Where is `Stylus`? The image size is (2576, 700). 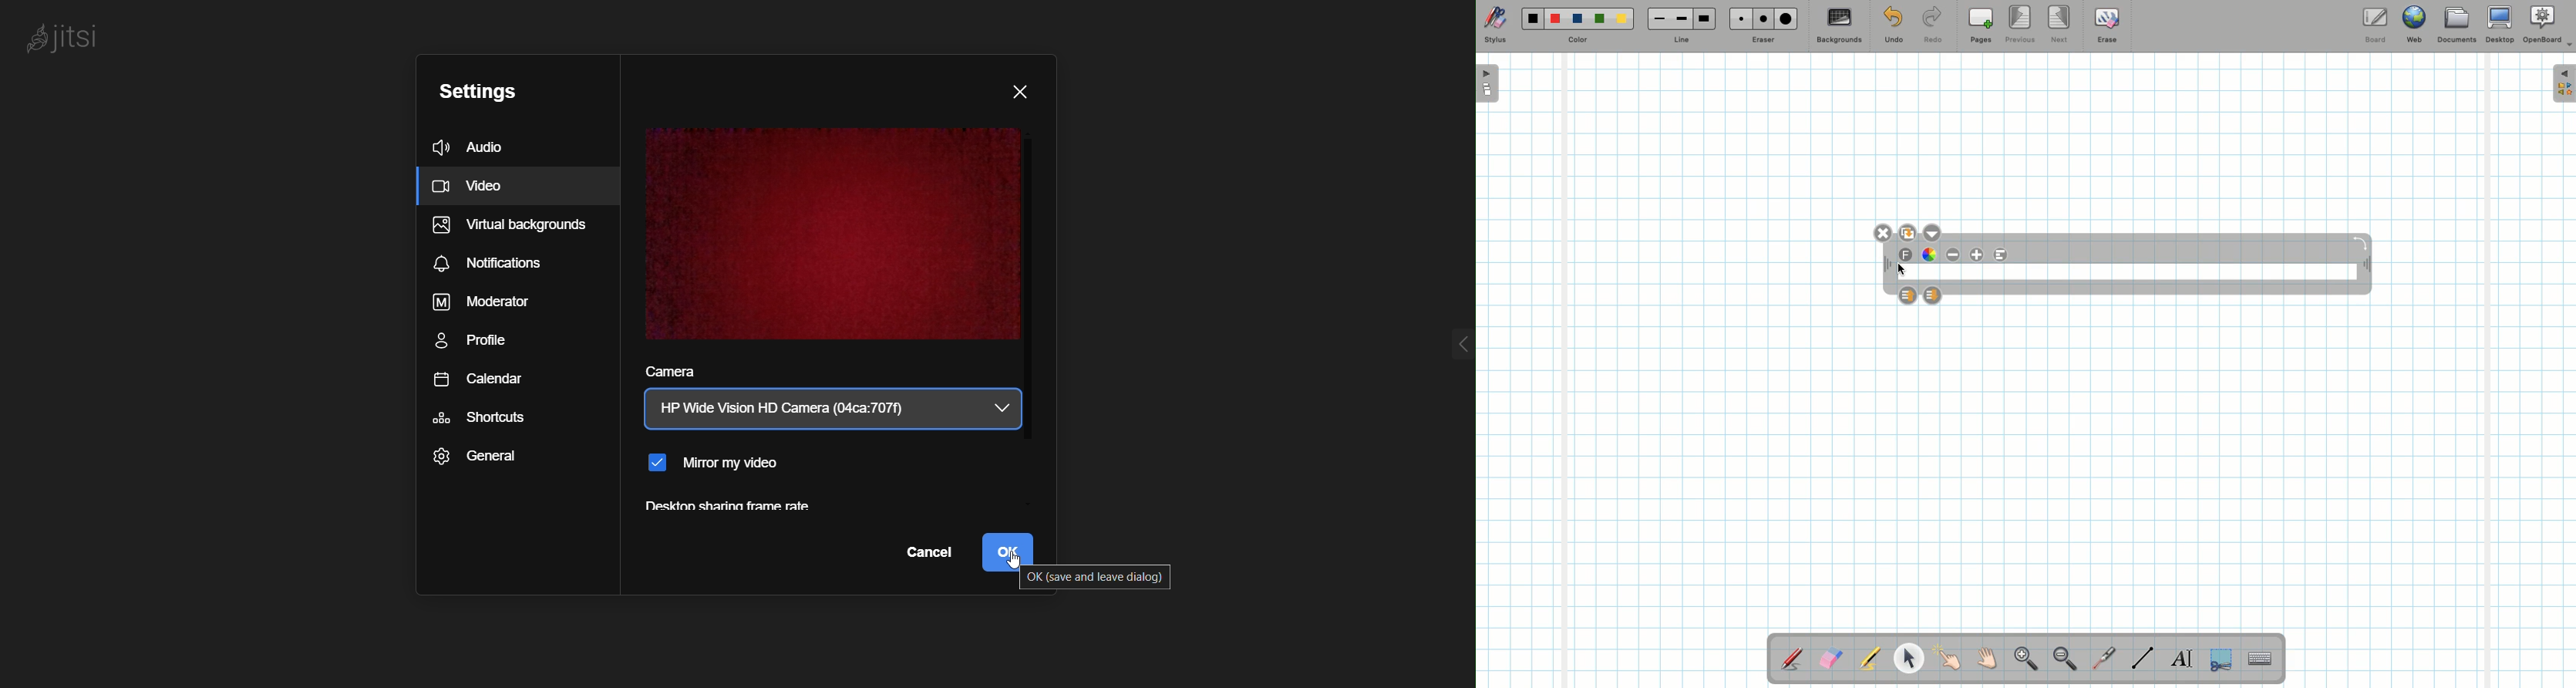
Stylus is located at coordinates (1495, 25).